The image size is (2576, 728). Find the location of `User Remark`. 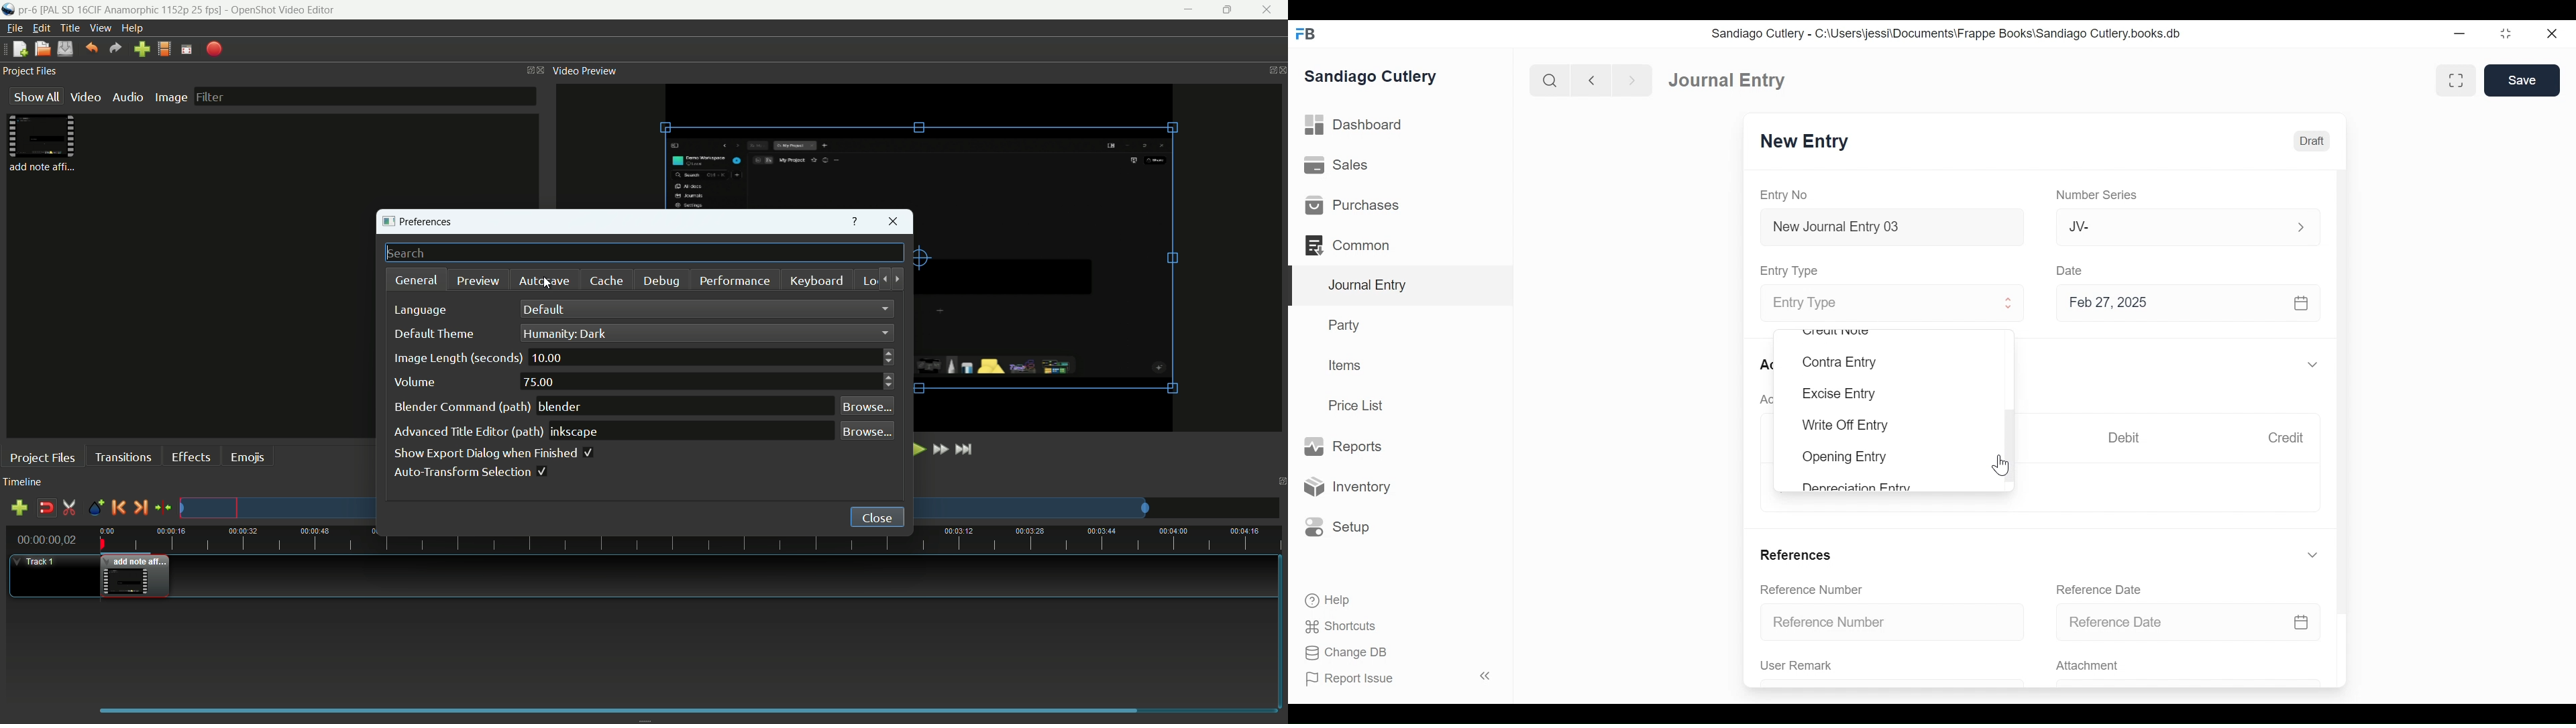

User Remark is located at coordinates (1805, 666).